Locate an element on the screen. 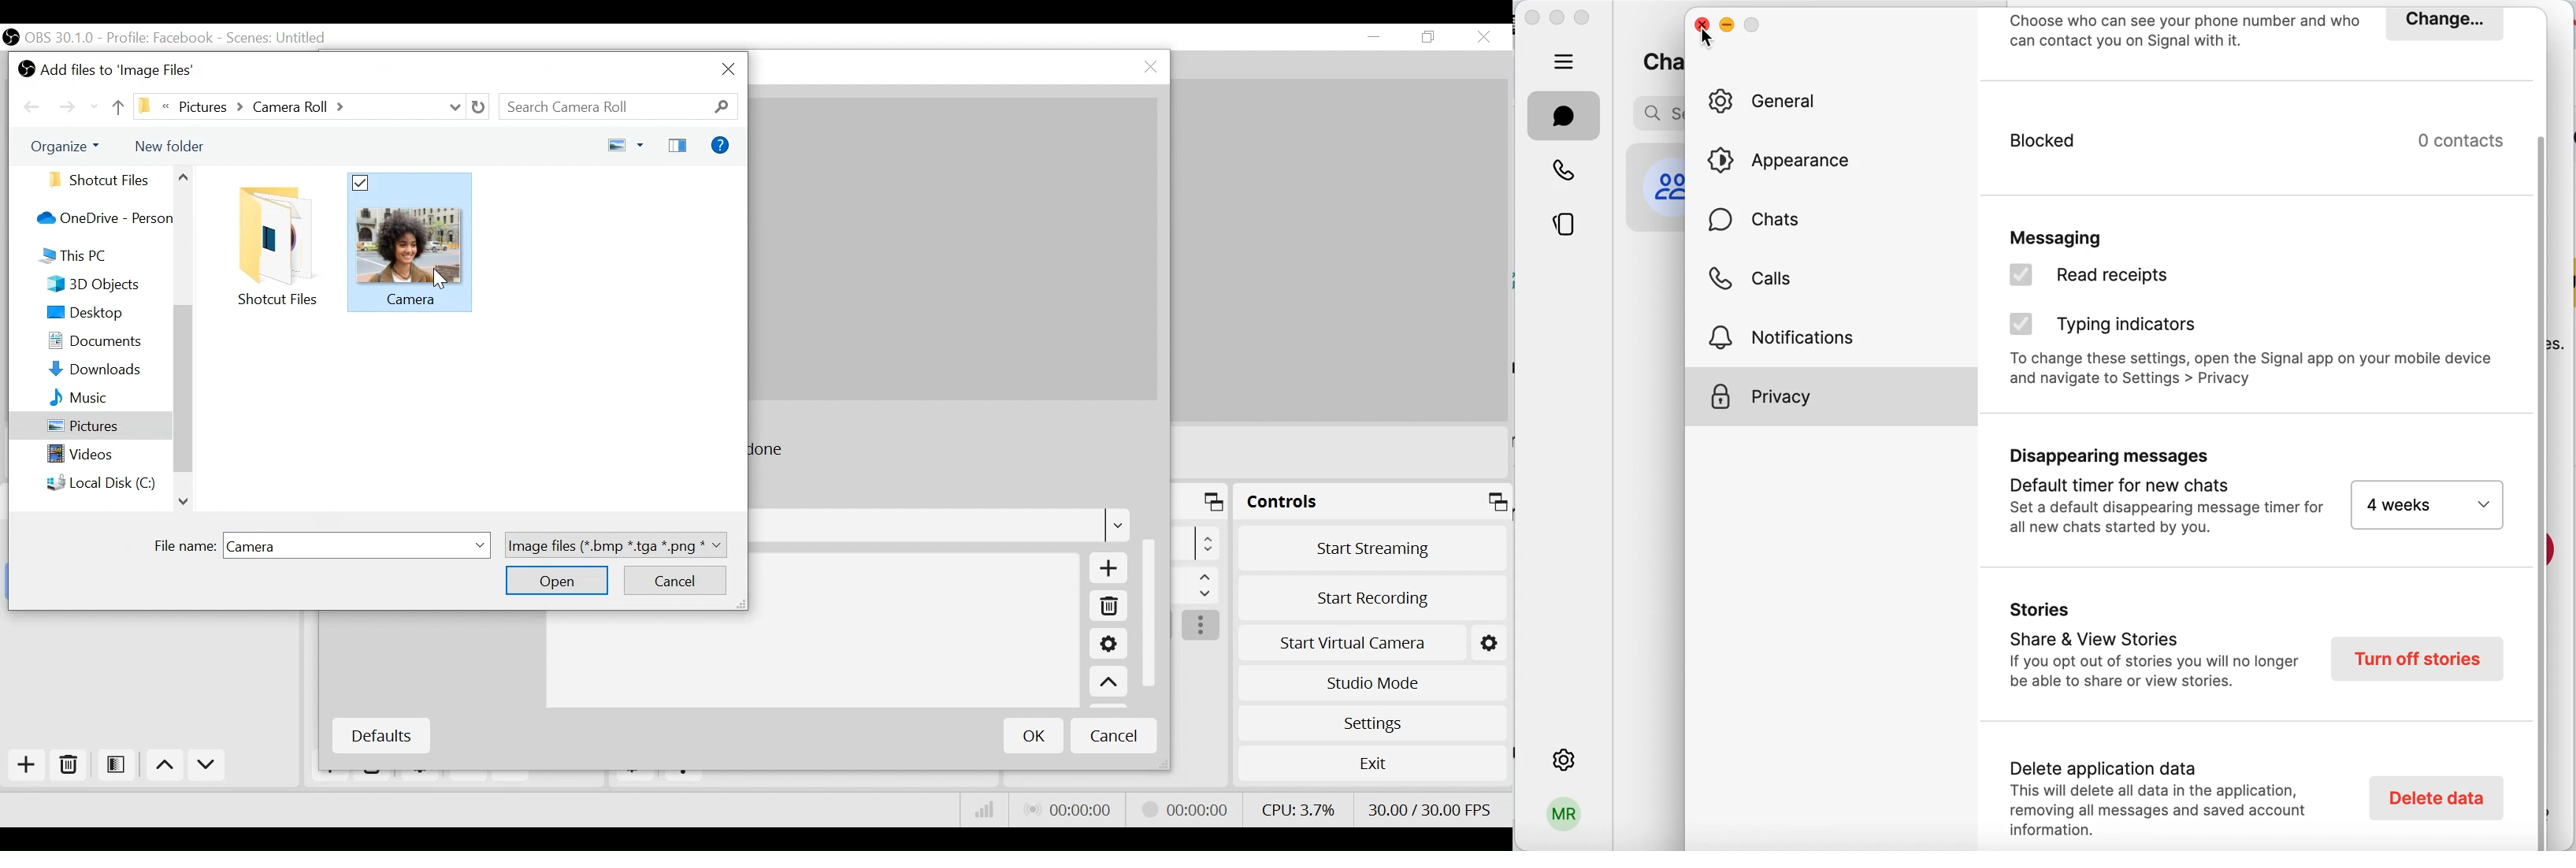 The width and height of the screenshot is (2576, 868). Change your view is located at coordinates (626, 143).